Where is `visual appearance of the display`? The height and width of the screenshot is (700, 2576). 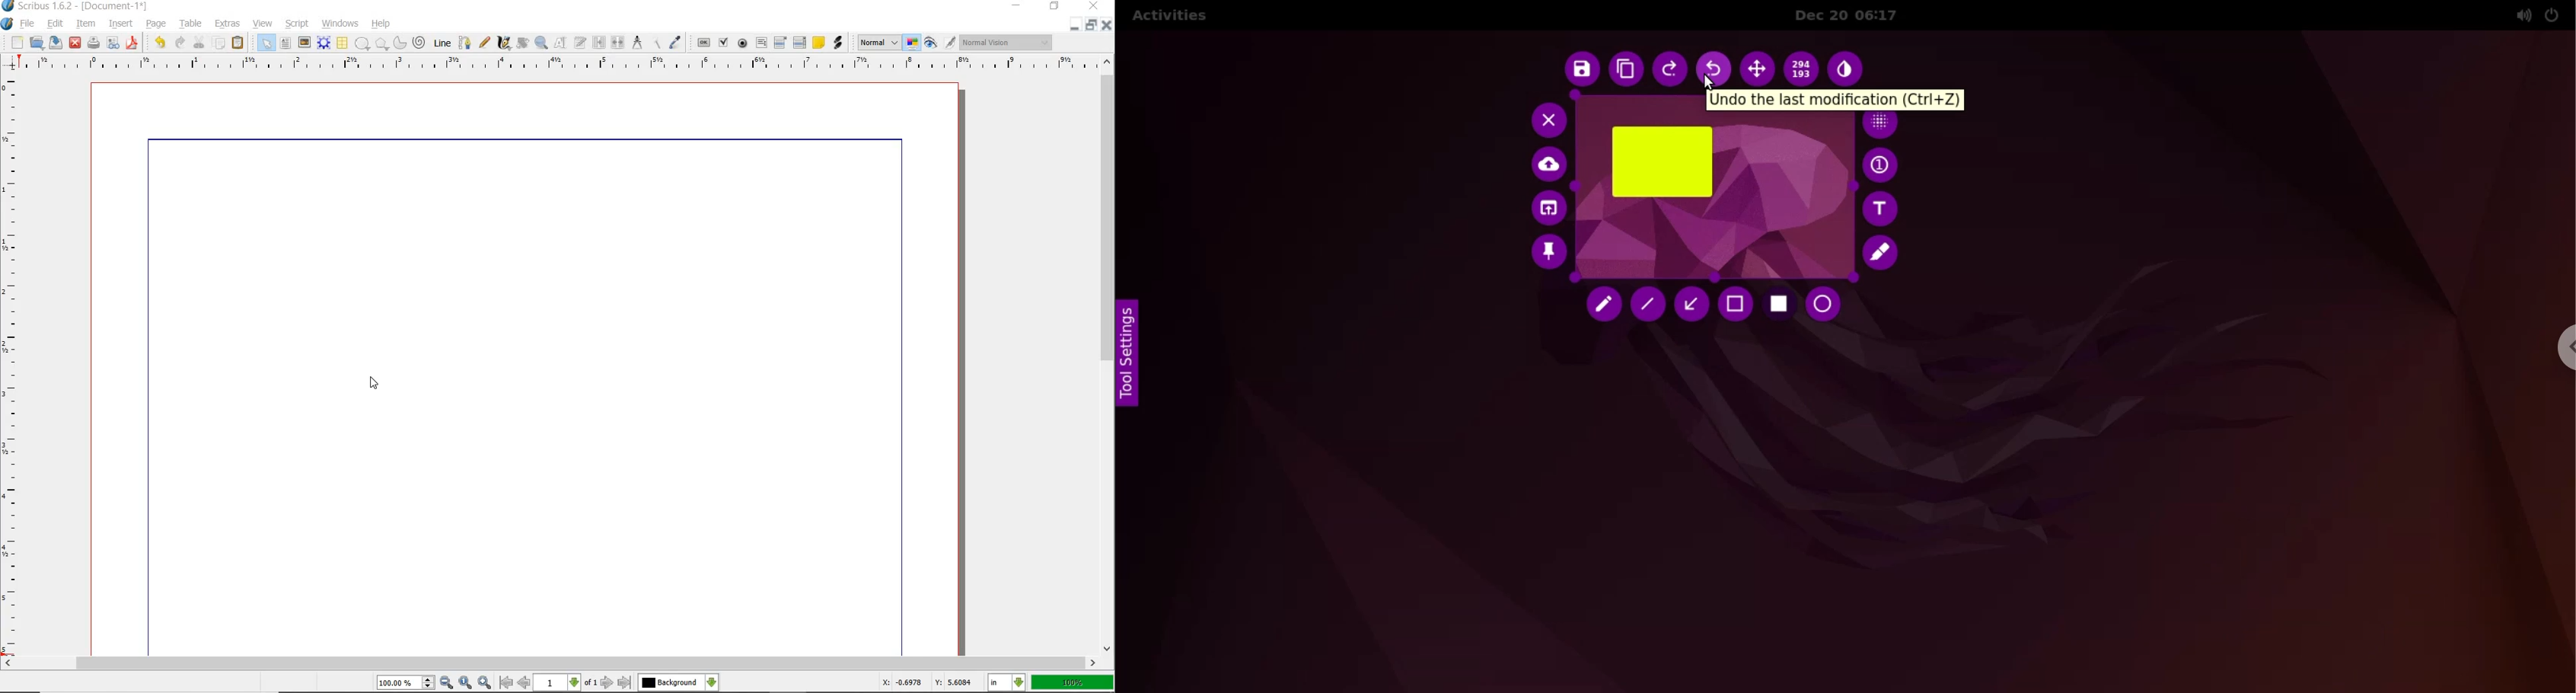 visual appearance of the display is located at coordinates (1007, 43).